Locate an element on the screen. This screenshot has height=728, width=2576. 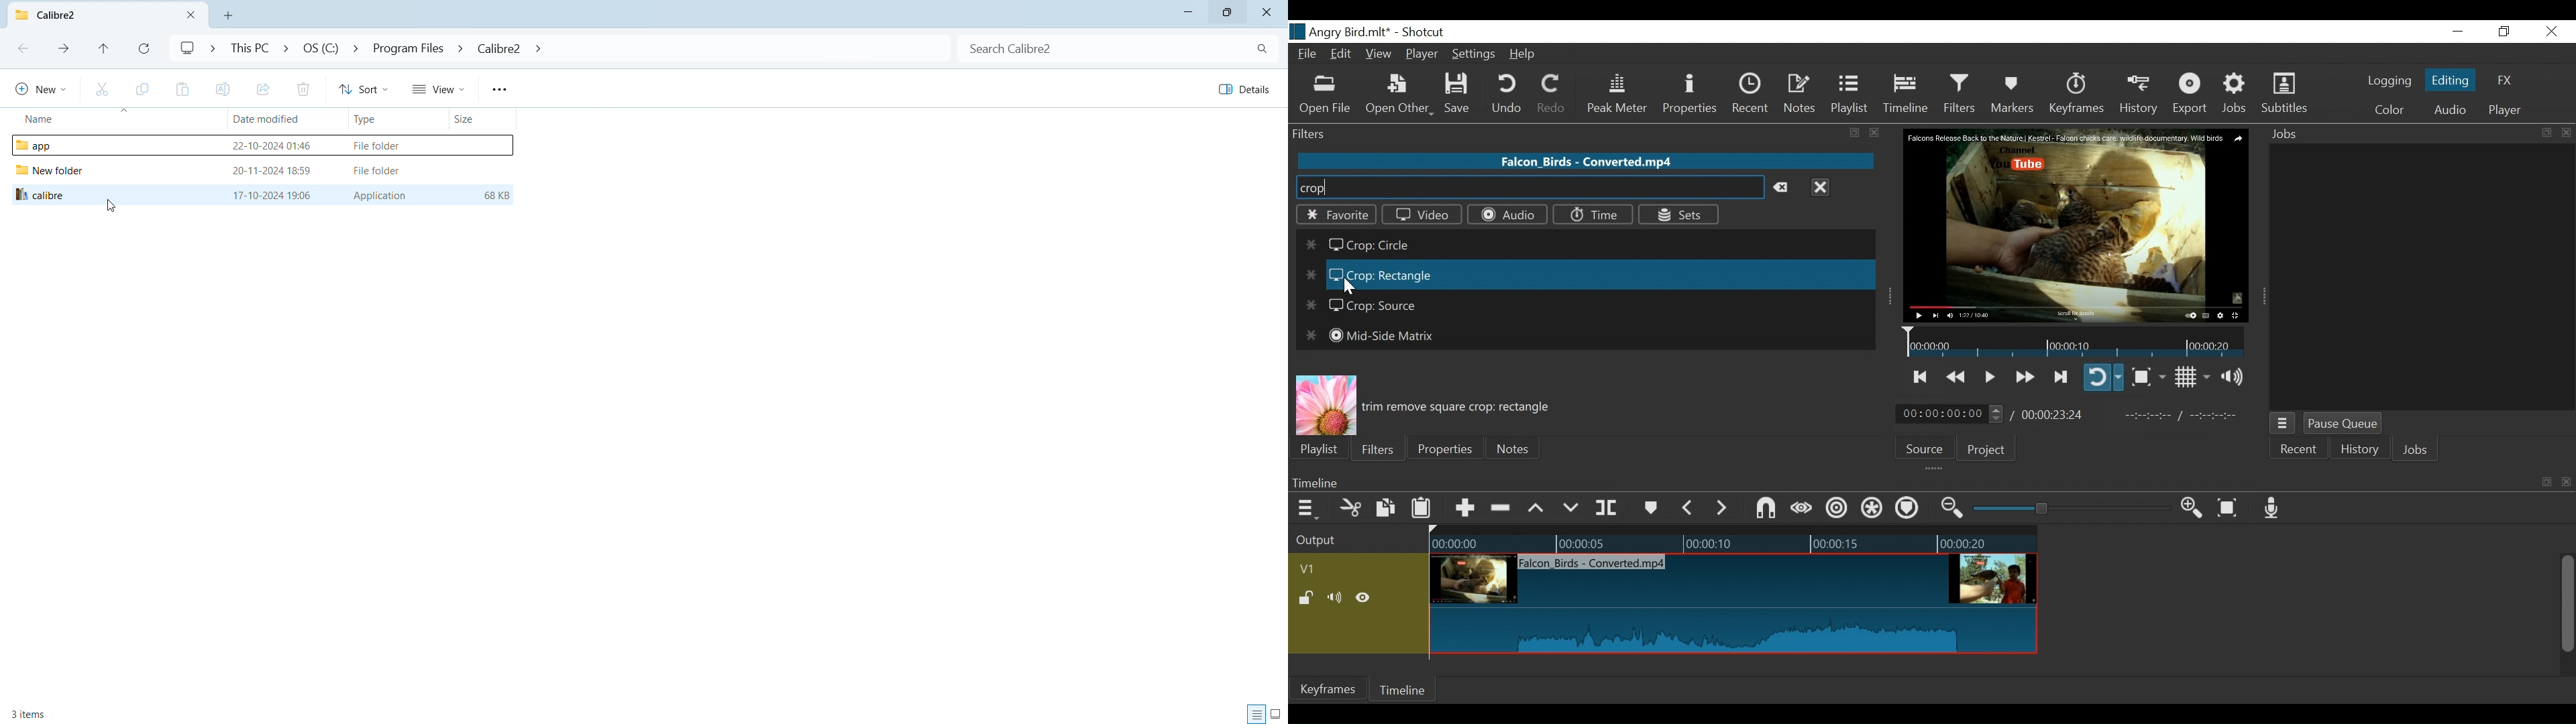
minimize is located at coordinates (1189, 10).